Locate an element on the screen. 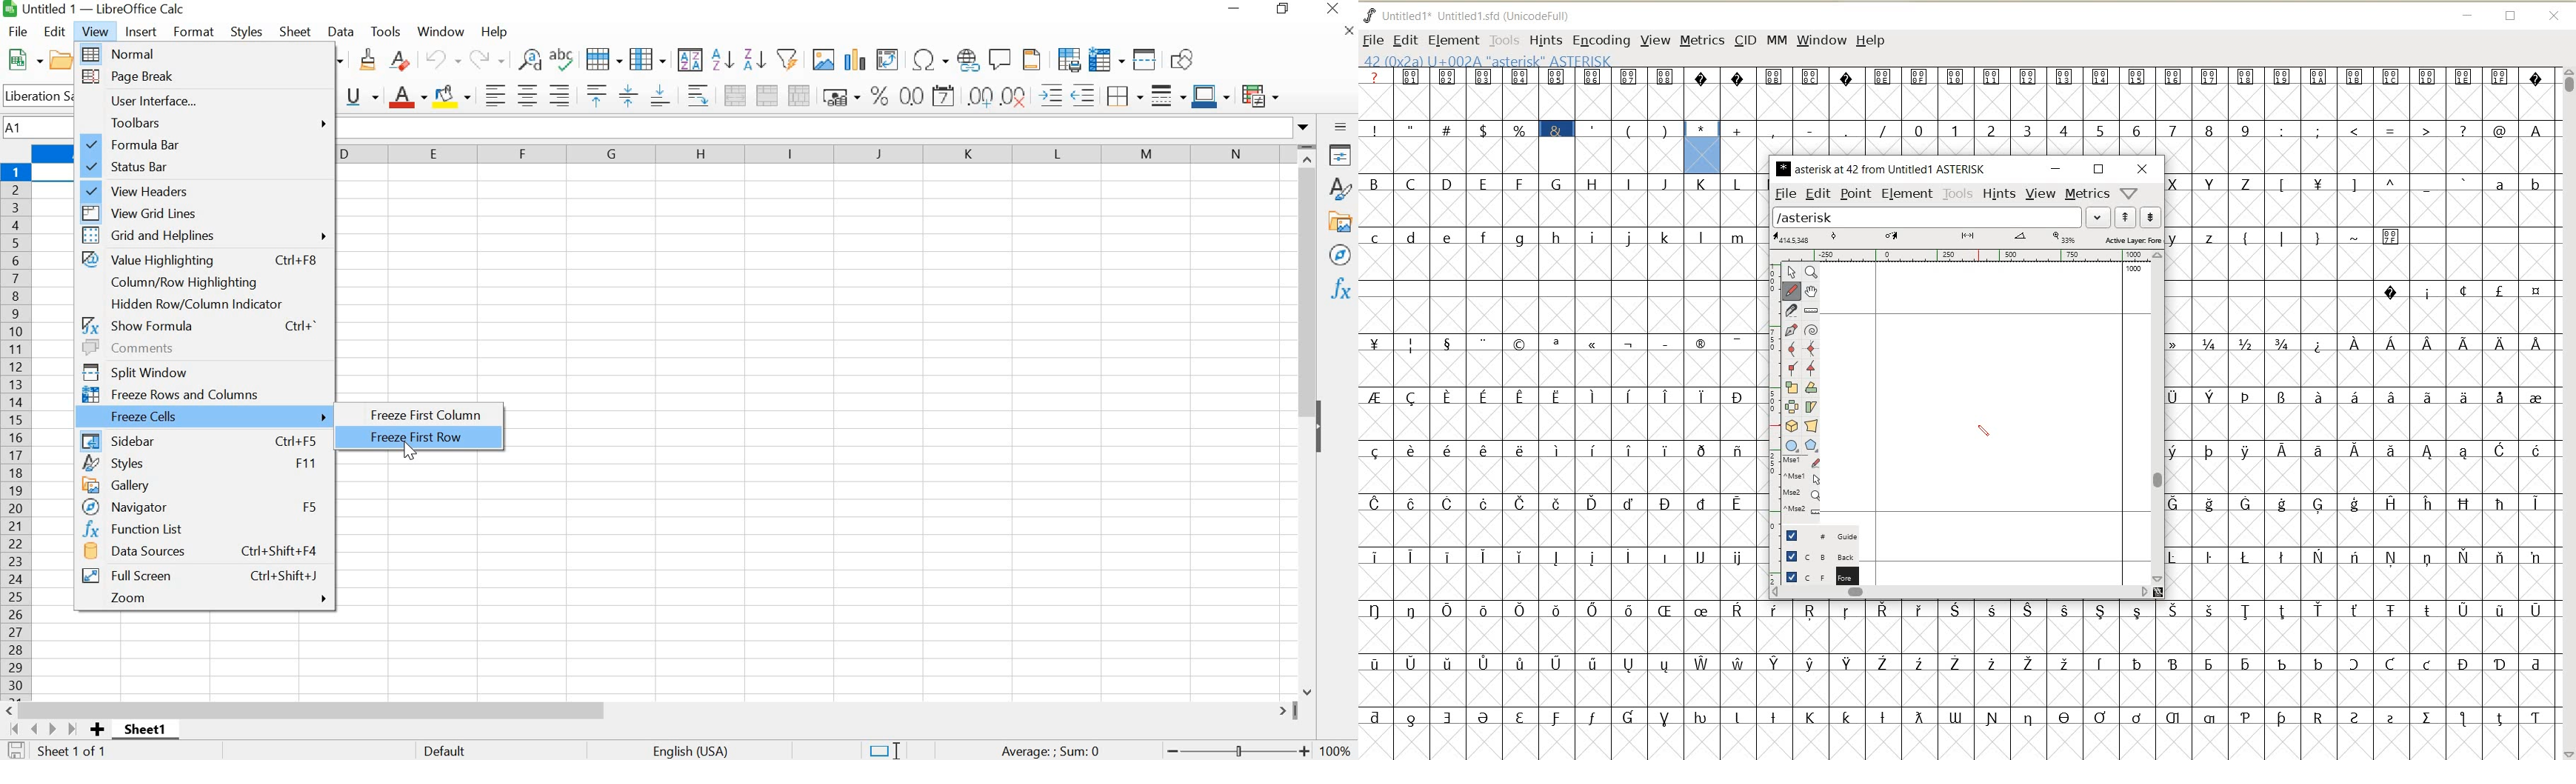  rotate the selection in 3d and project back to plane is located at coordinates (1791, 427).